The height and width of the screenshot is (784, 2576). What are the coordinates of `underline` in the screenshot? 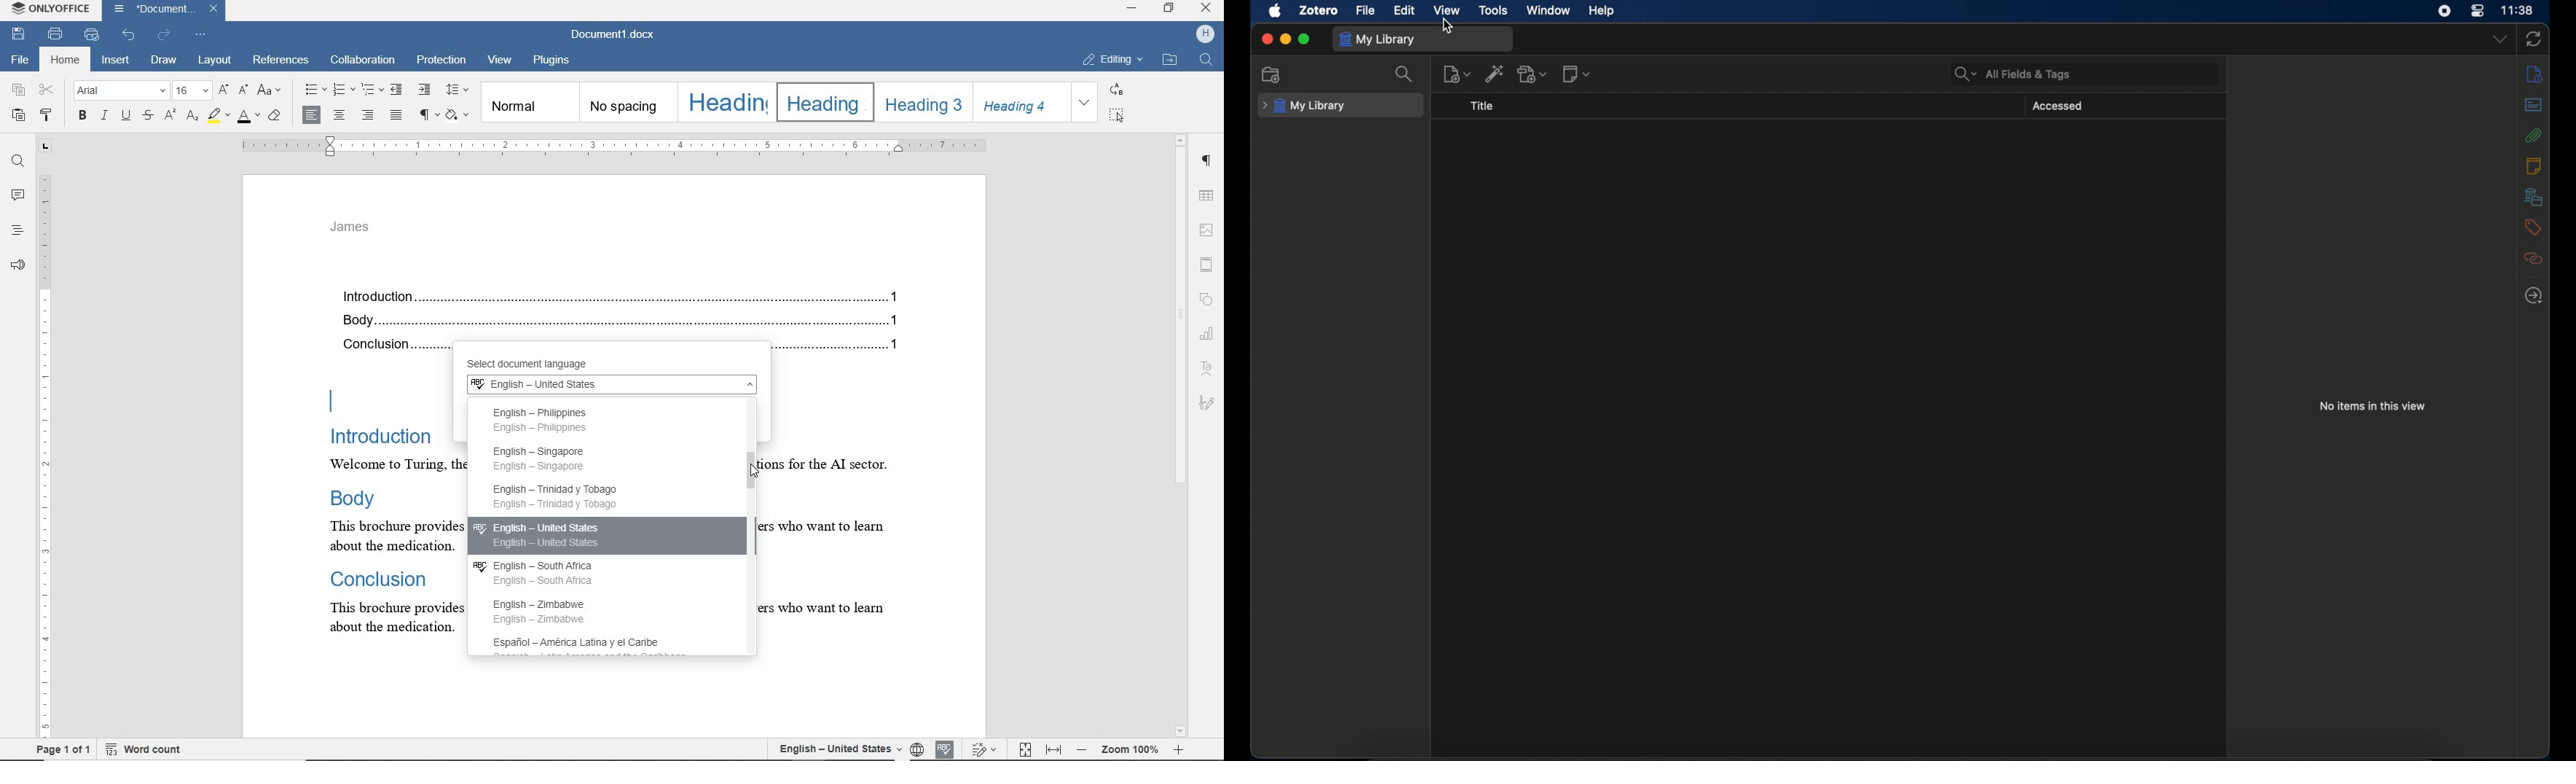 It's located at (127, 117).